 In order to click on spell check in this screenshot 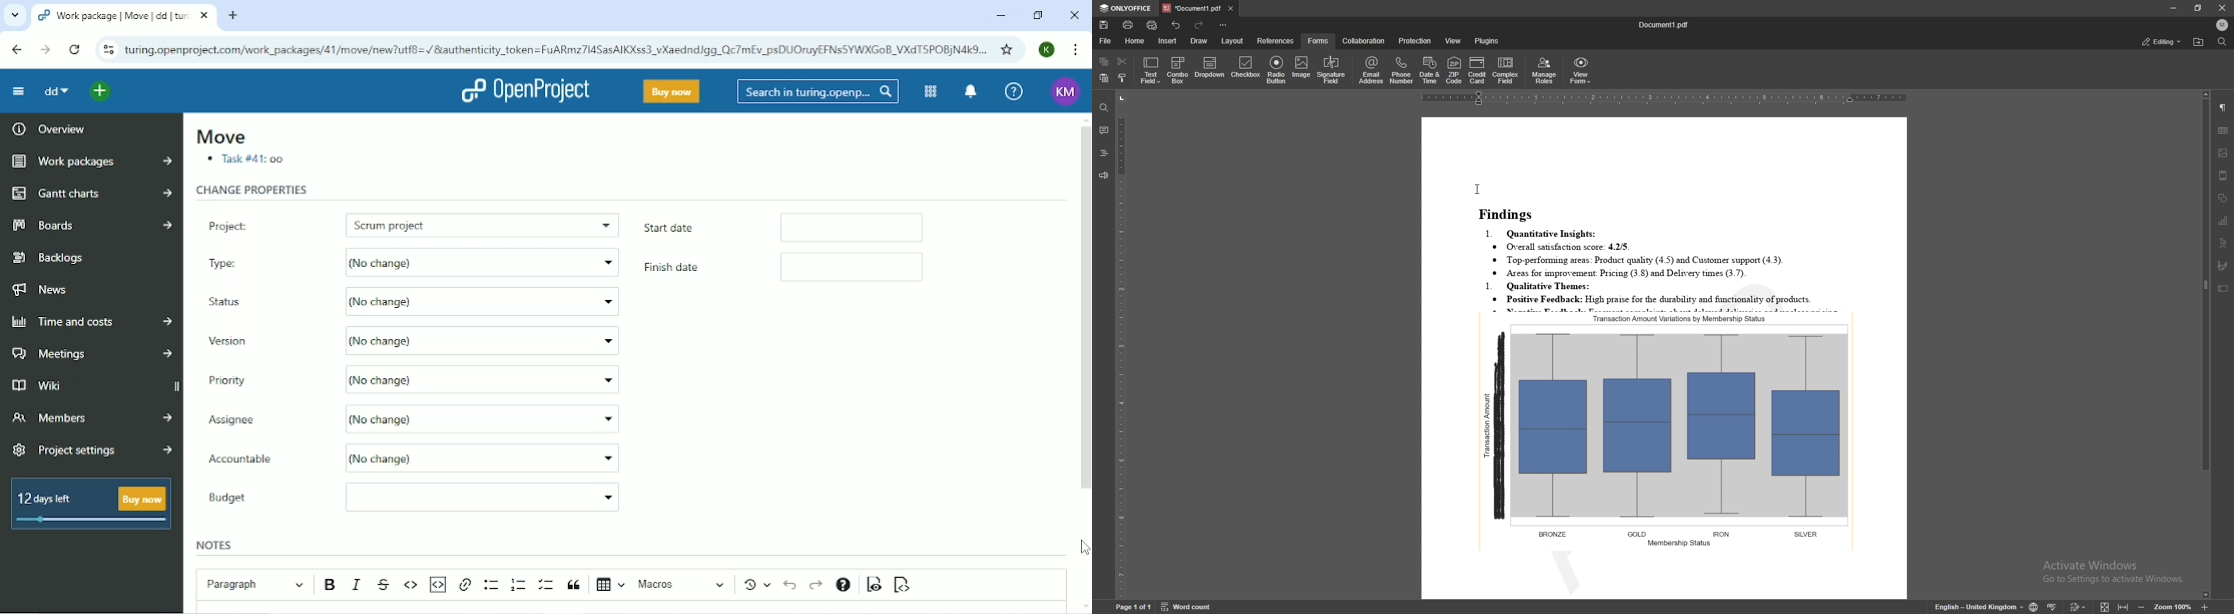, I will do `click(2052, 606)`.